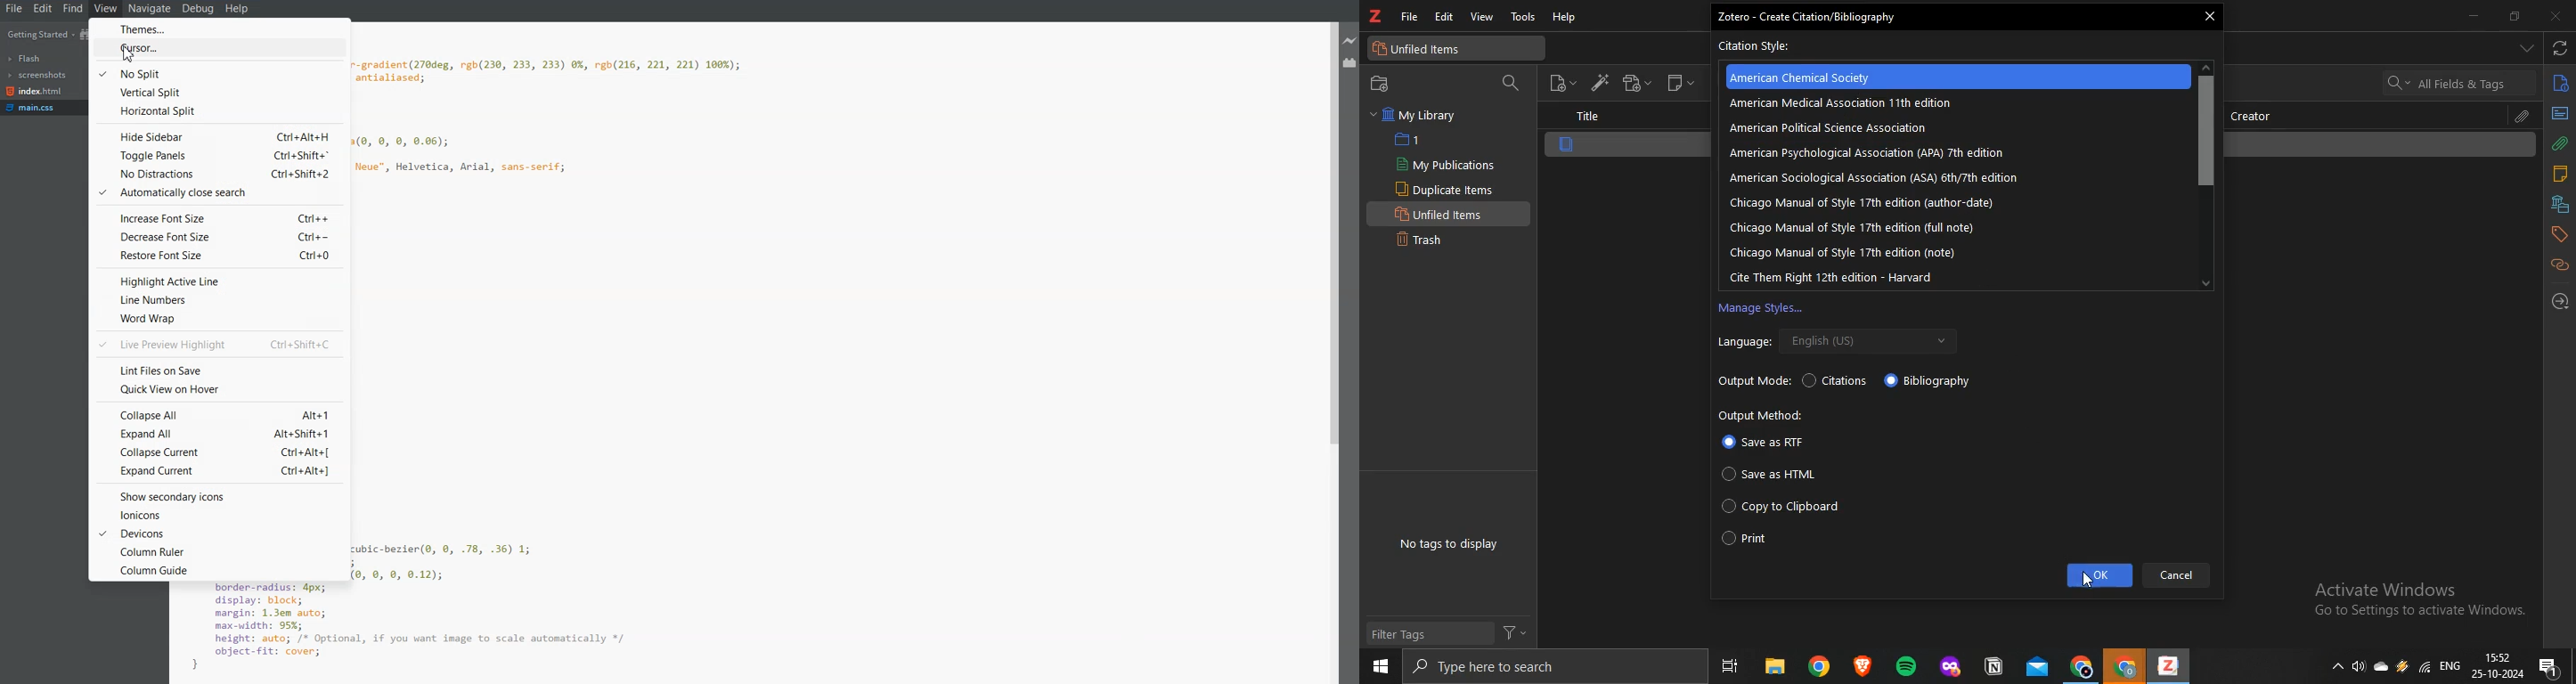 Image resolution: width=2576 pixels, height=700 pixels. What do you see at coordinates (215, 29) in the screenshot?
I see `Themes` at bounding box center [215, 29].